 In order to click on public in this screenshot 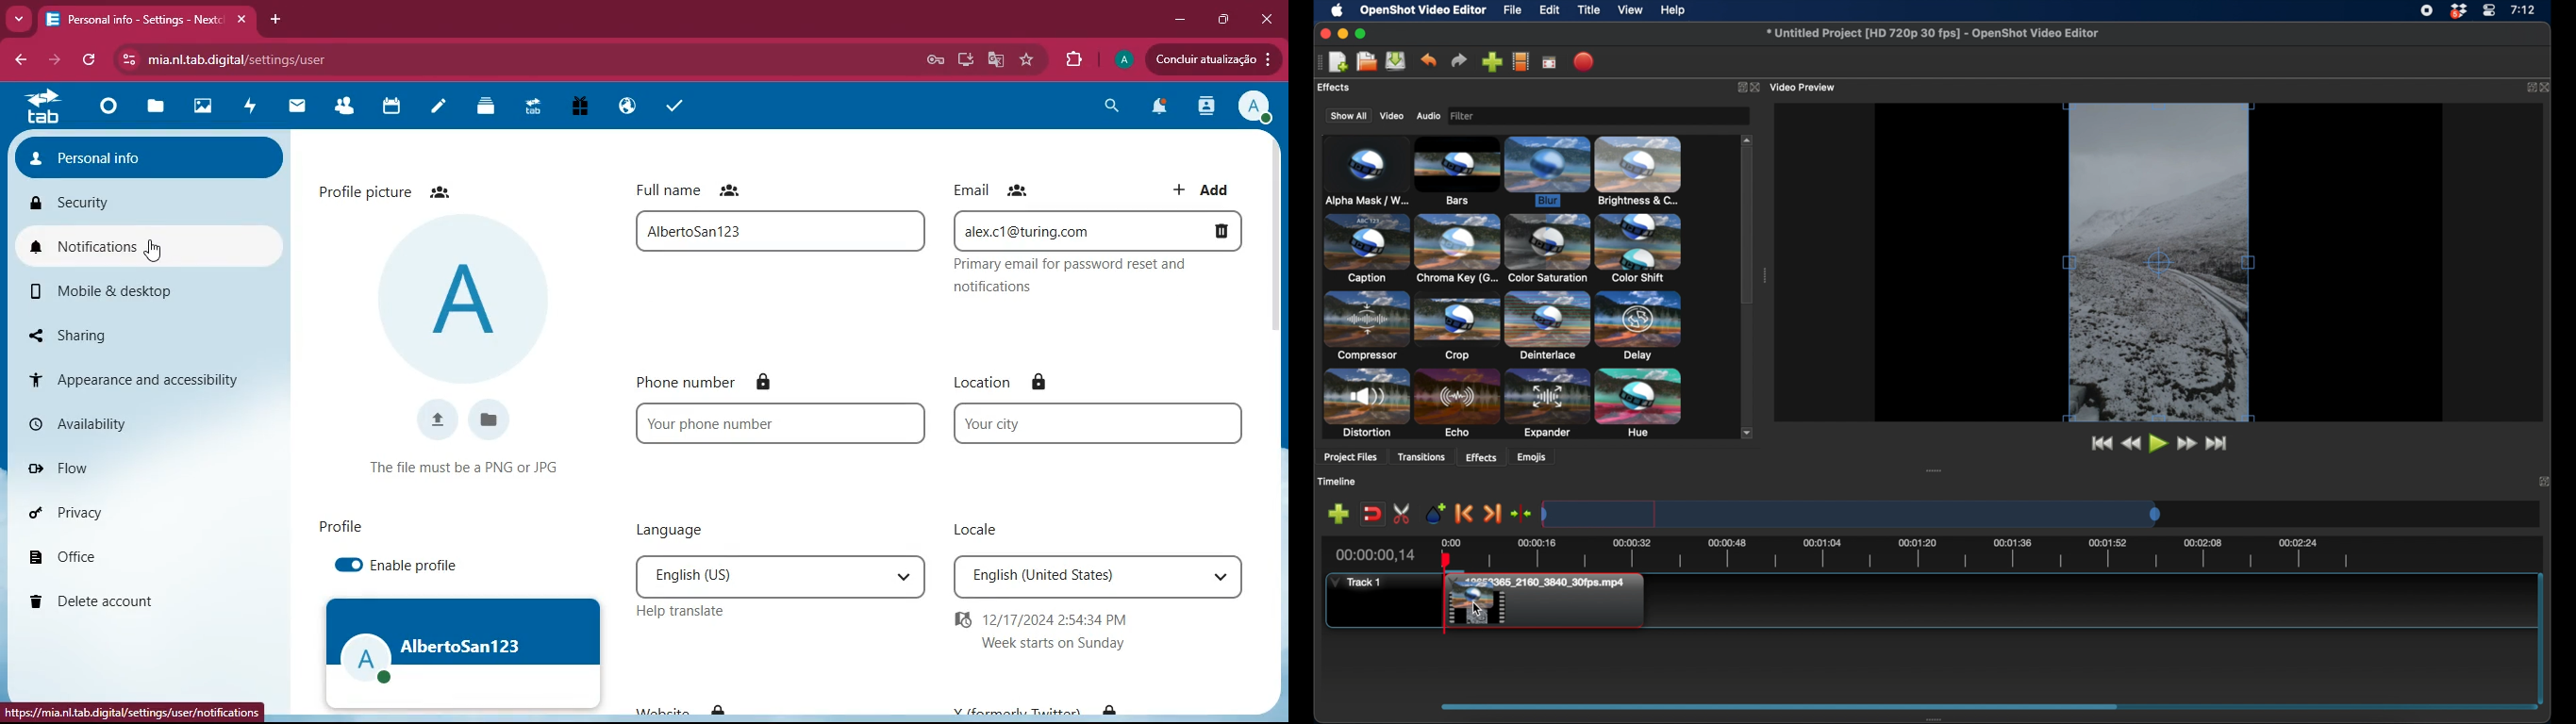, I will do `click(623, 106)`.